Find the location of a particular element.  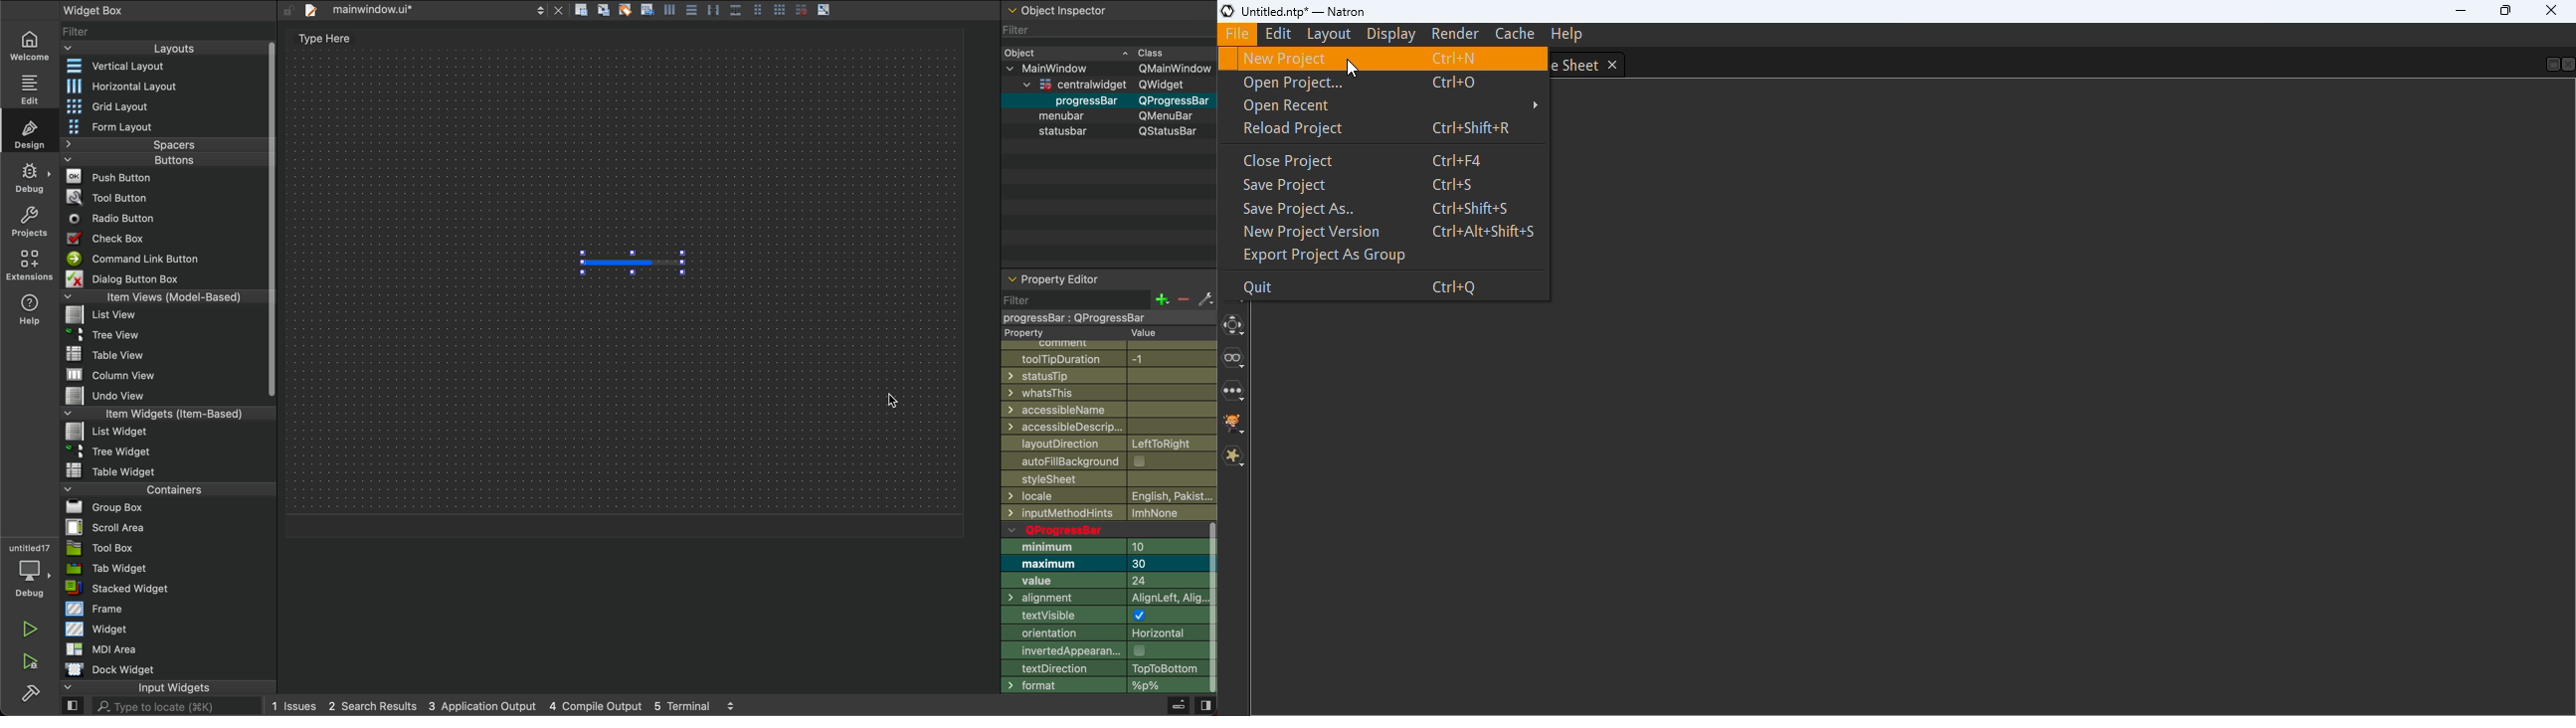

debug is located at coordinates (30, 178).